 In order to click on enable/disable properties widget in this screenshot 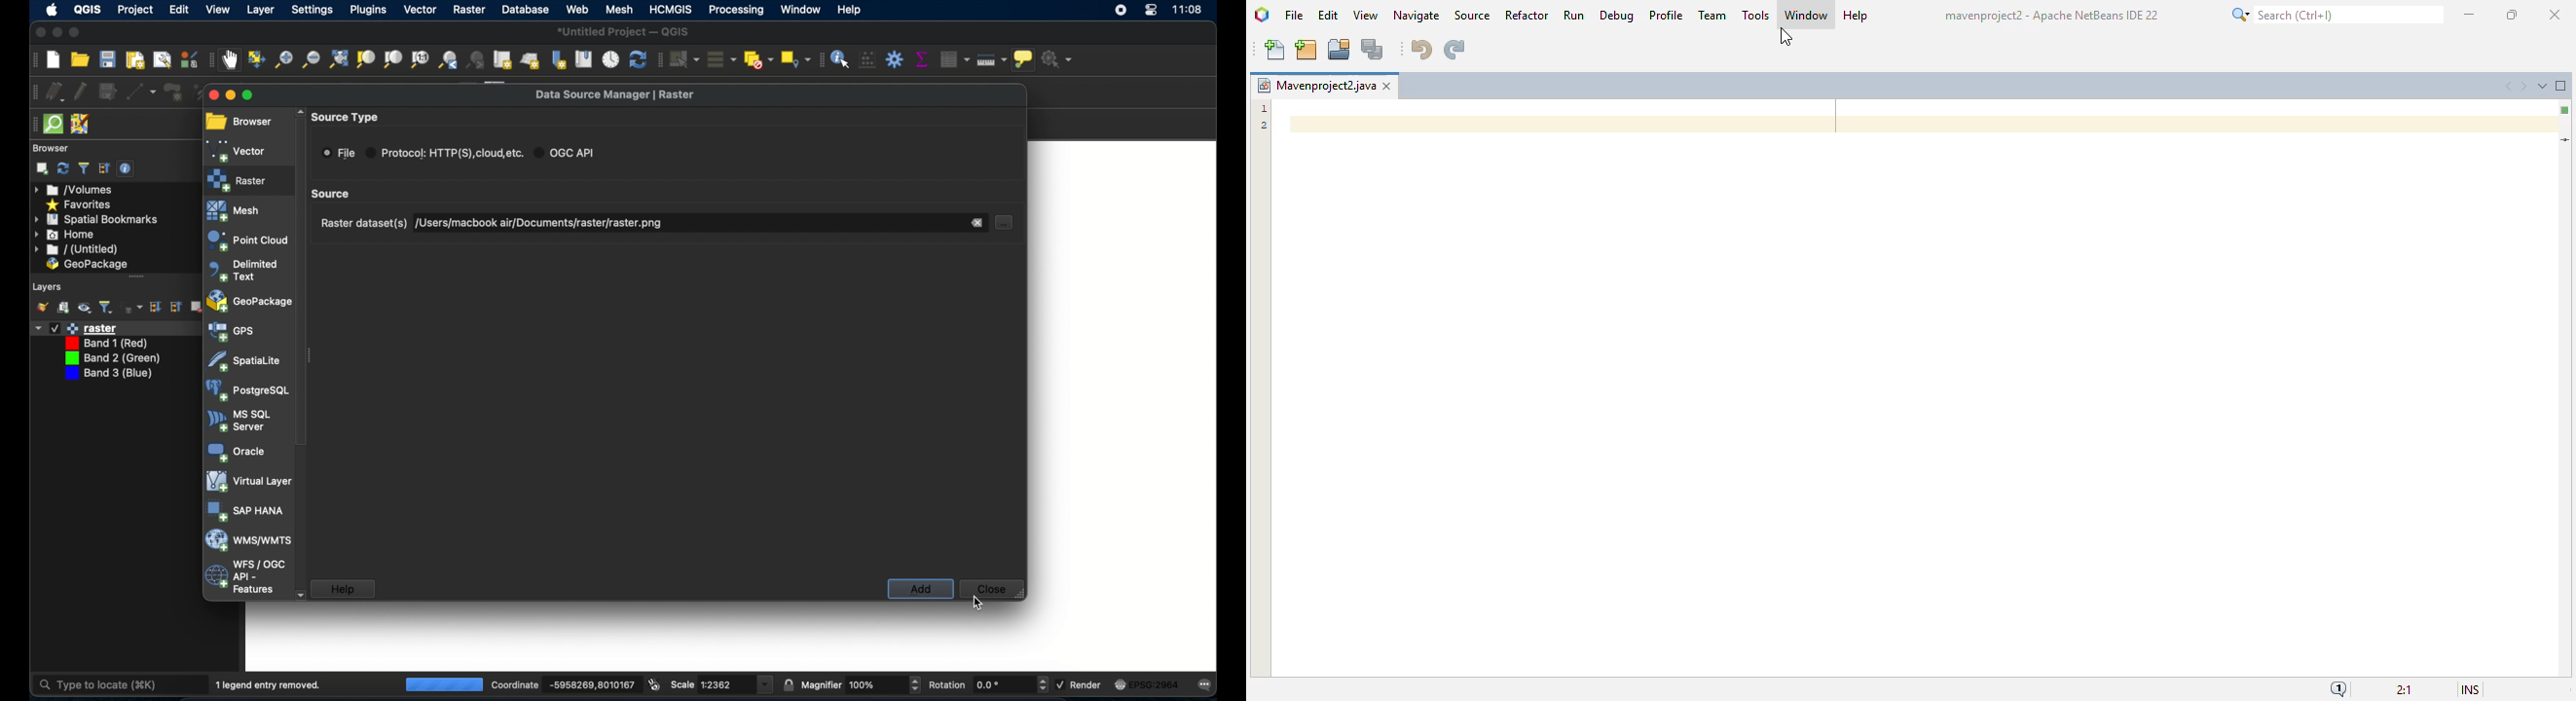, I will do `click(127, 169)`.